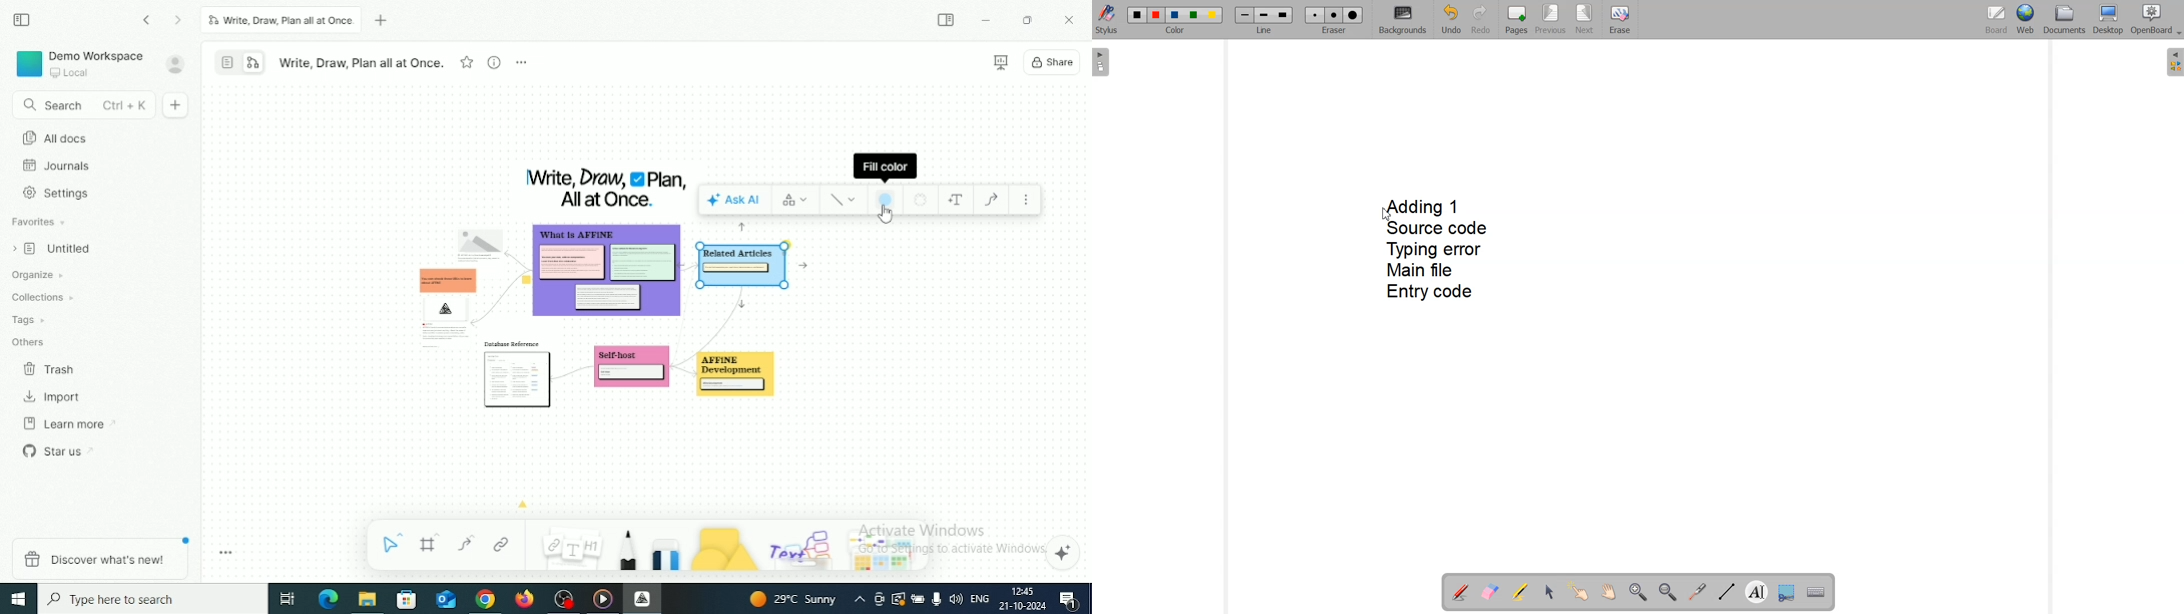 The image size is (2184, 616). I want to click on Untitled, so click(57, 250).